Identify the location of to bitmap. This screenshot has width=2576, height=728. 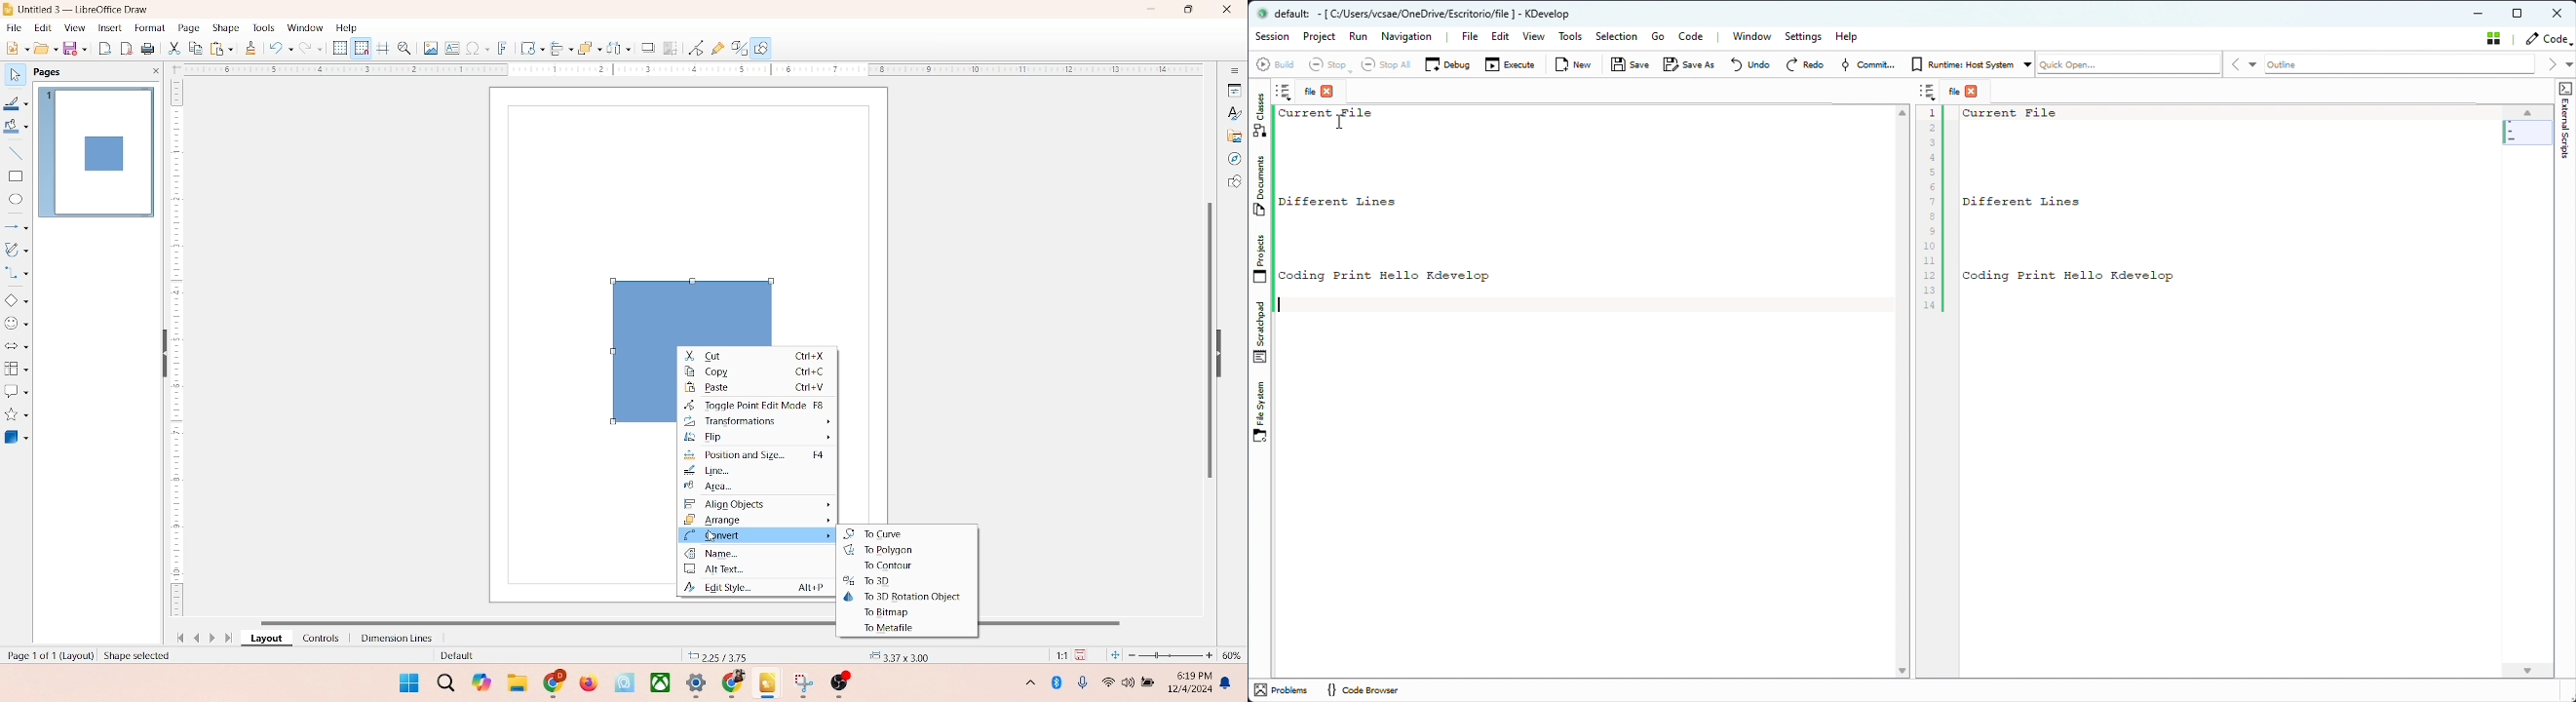
(889, 612).